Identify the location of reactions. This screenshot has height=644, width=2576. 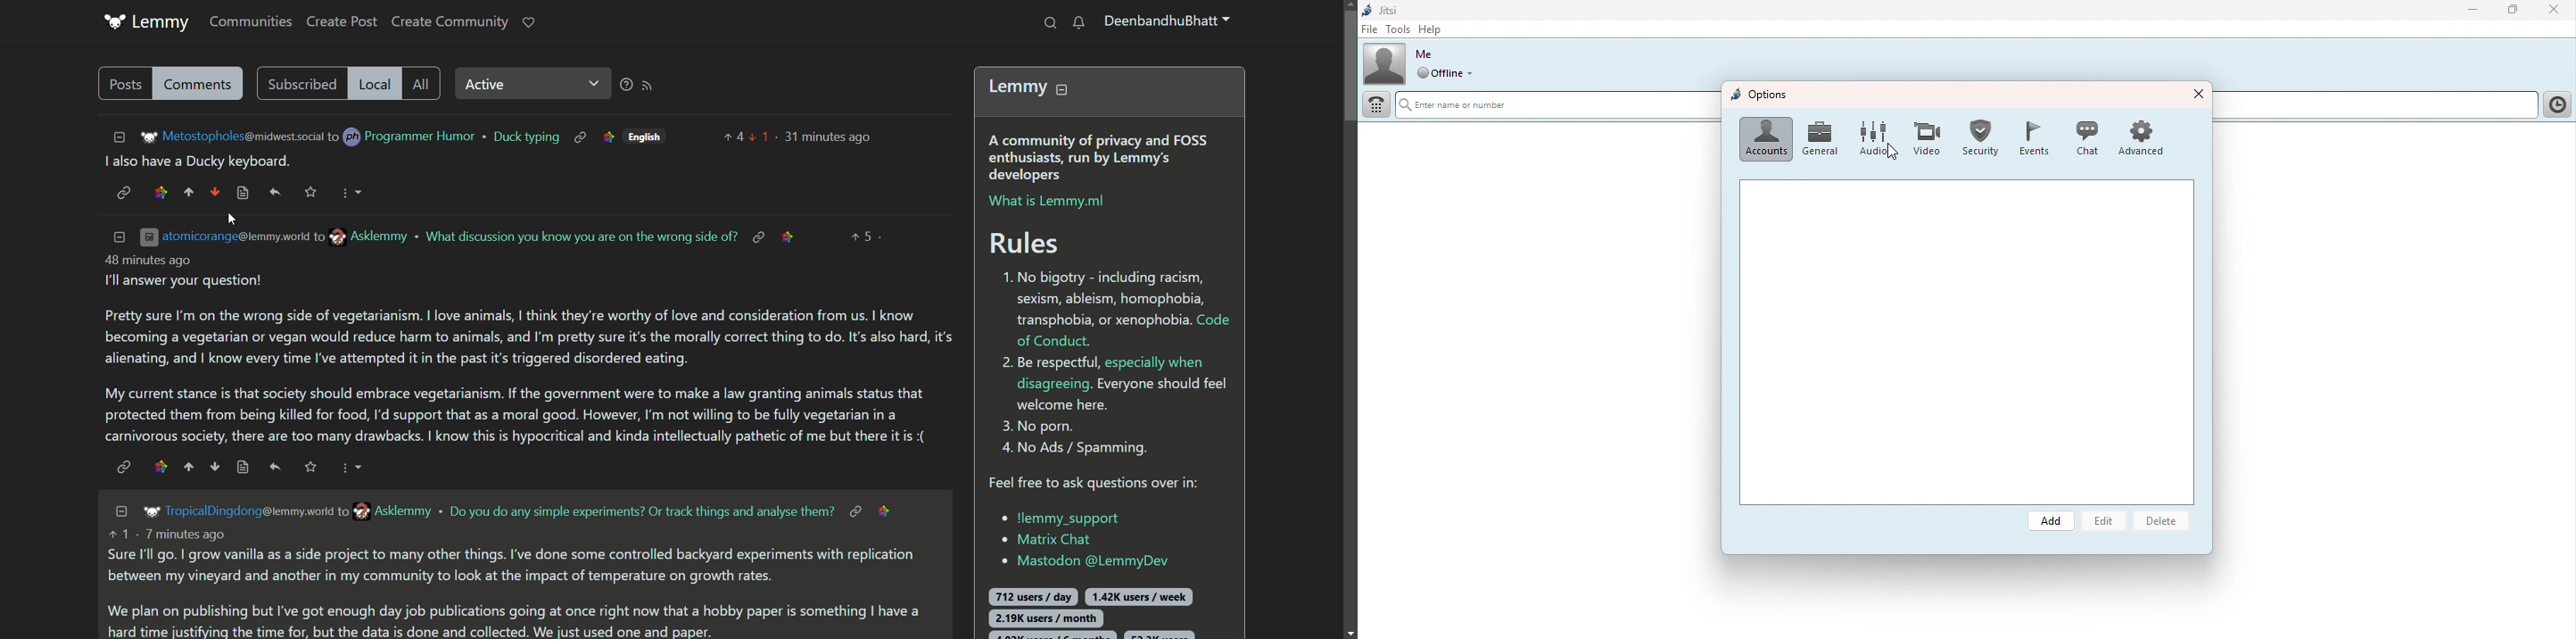
(220, 161).